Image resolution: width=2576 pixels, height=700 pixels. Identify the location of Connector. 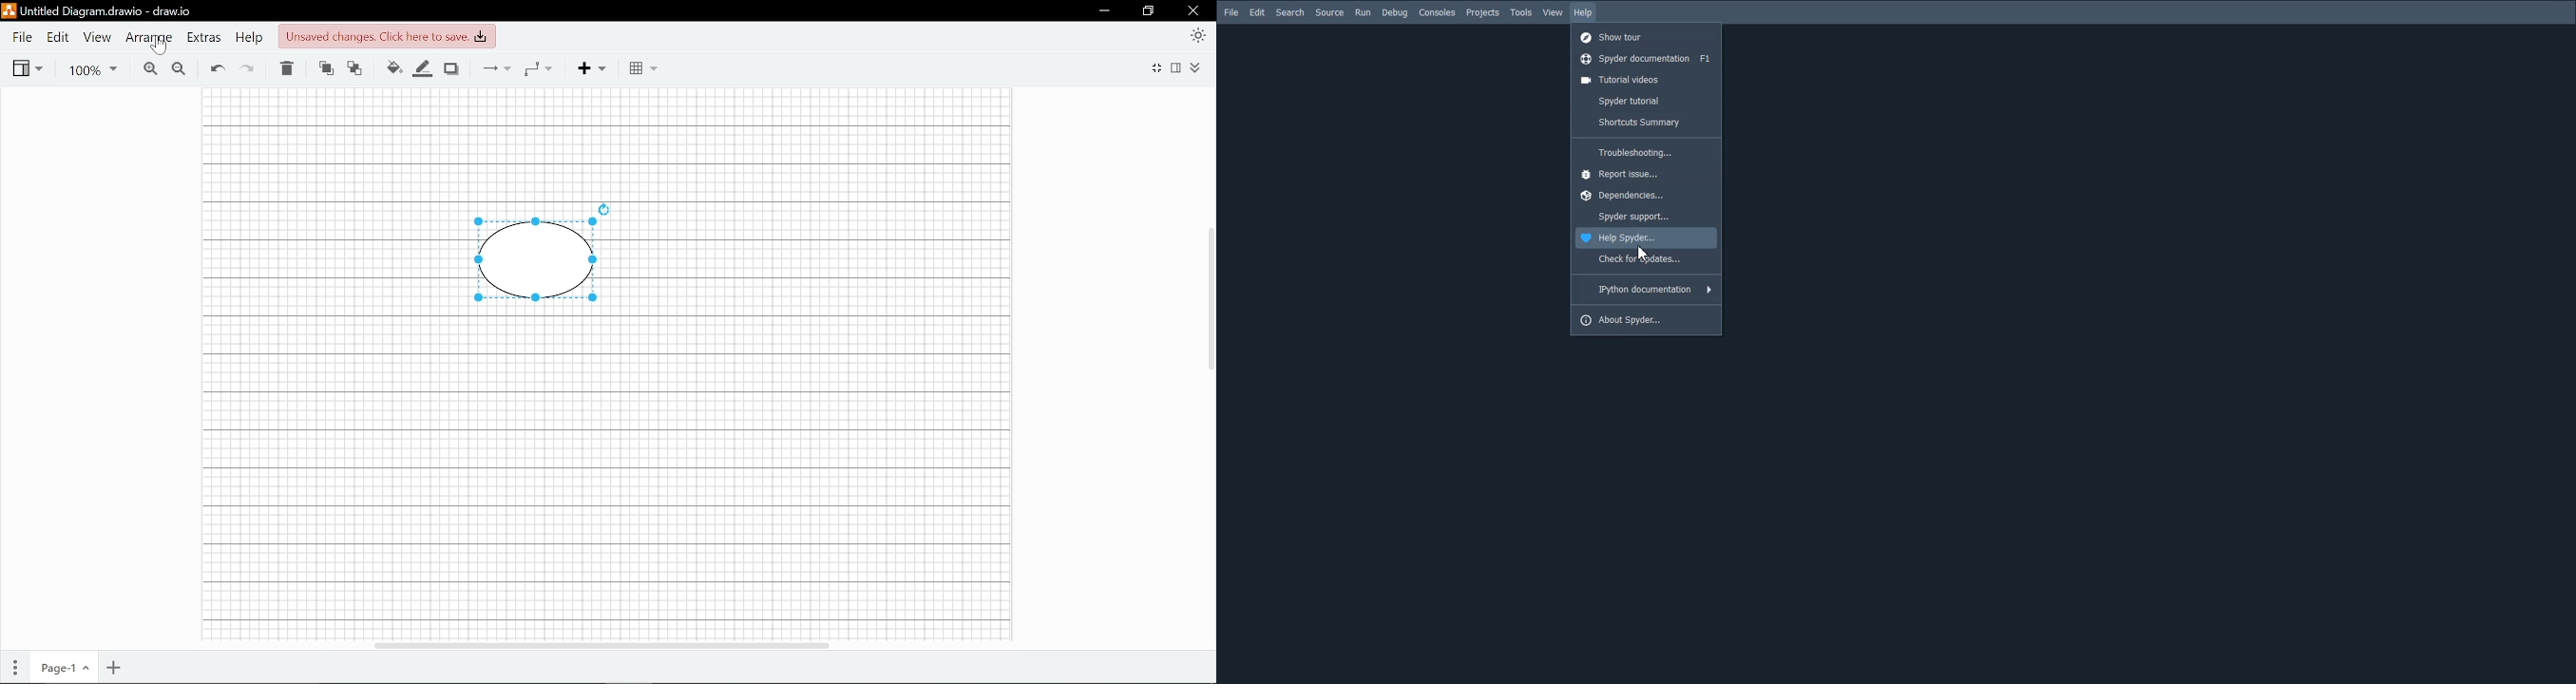
(497, 68).